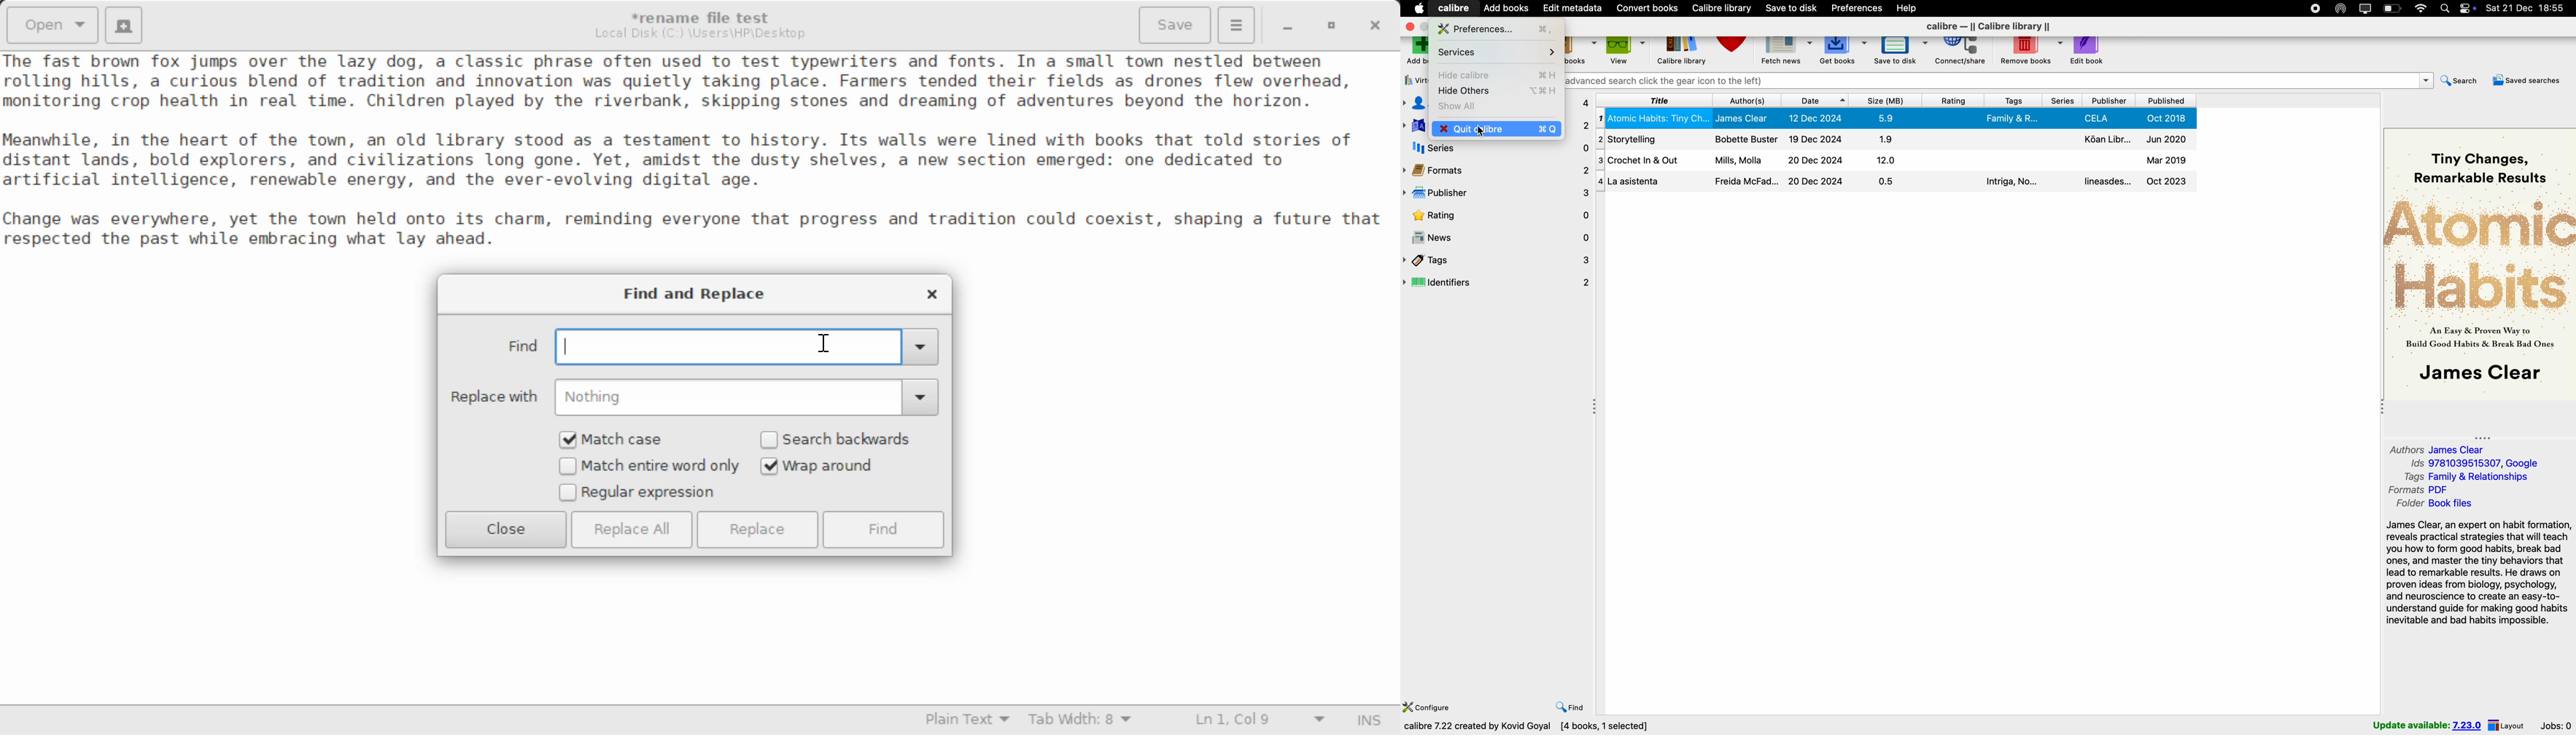 The width and height of the screenshot is (2576, 756). Describe the element at coordinates (1858, 8) in the screenshot. I see `preferences` at that location.